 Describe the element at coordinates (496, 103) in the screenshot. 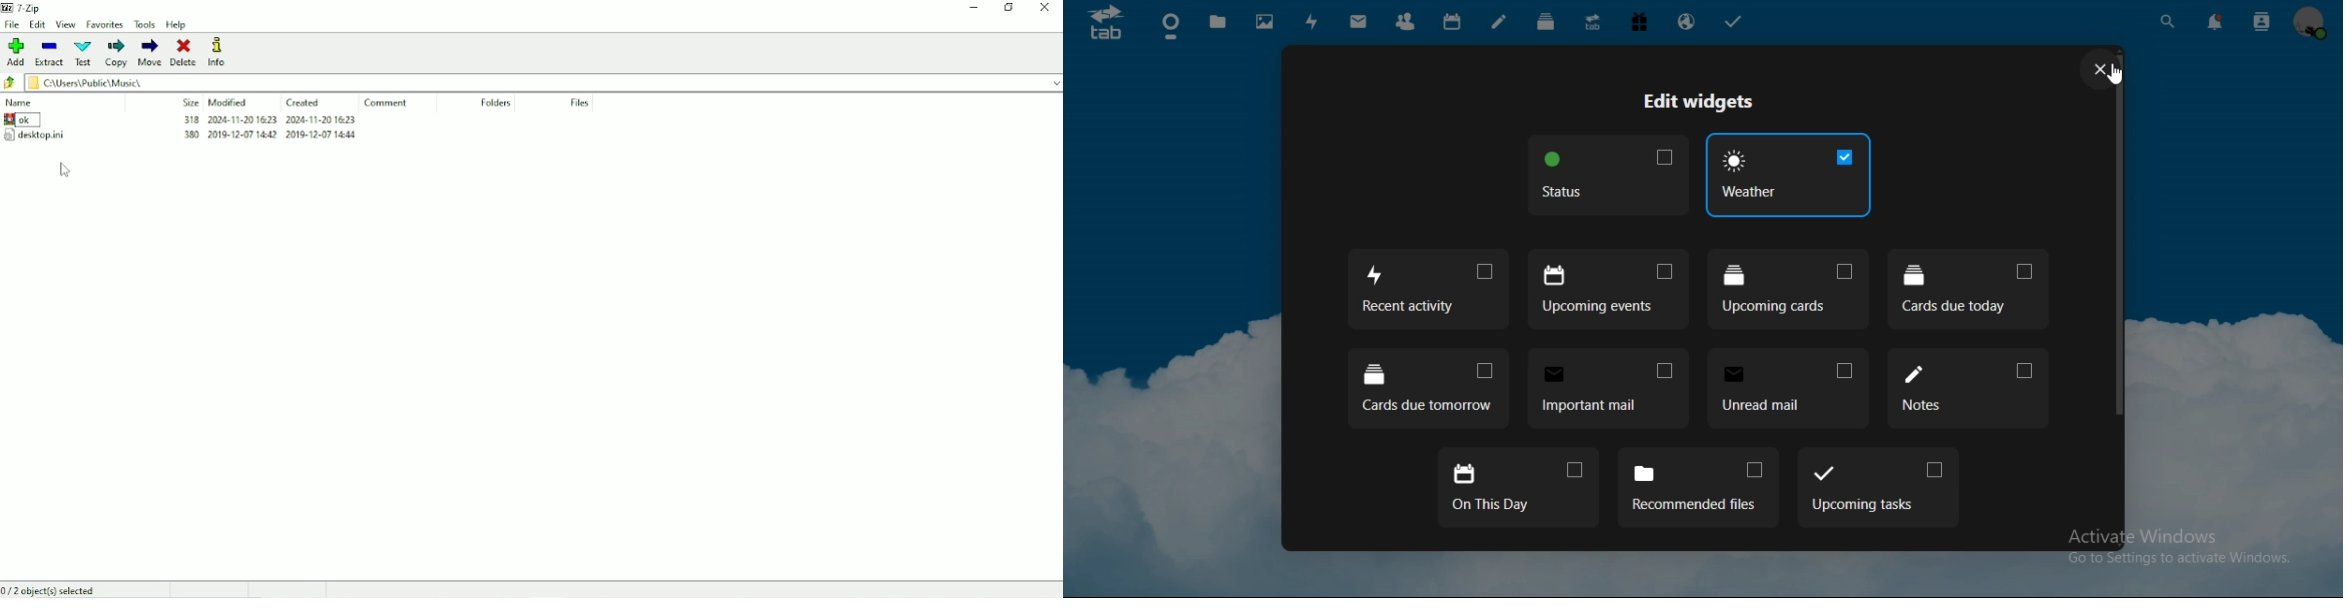

I see `Folders` at that location.